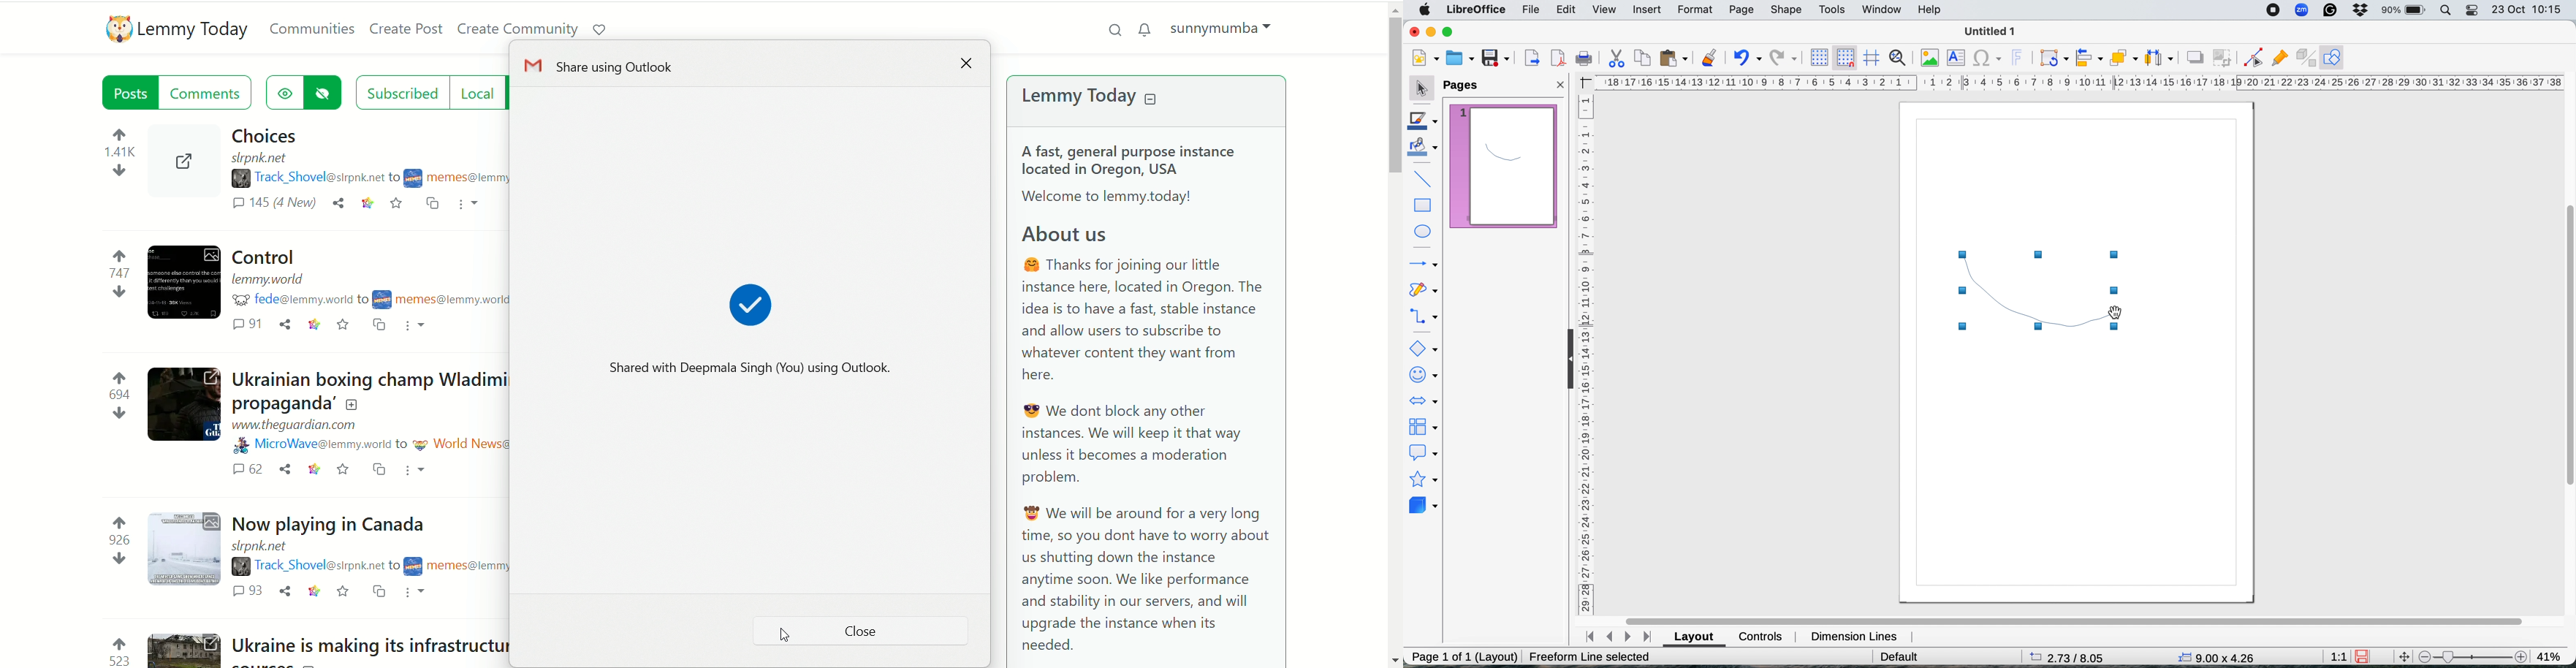  I want to click on Expand the post with the image, so click(184, 648).